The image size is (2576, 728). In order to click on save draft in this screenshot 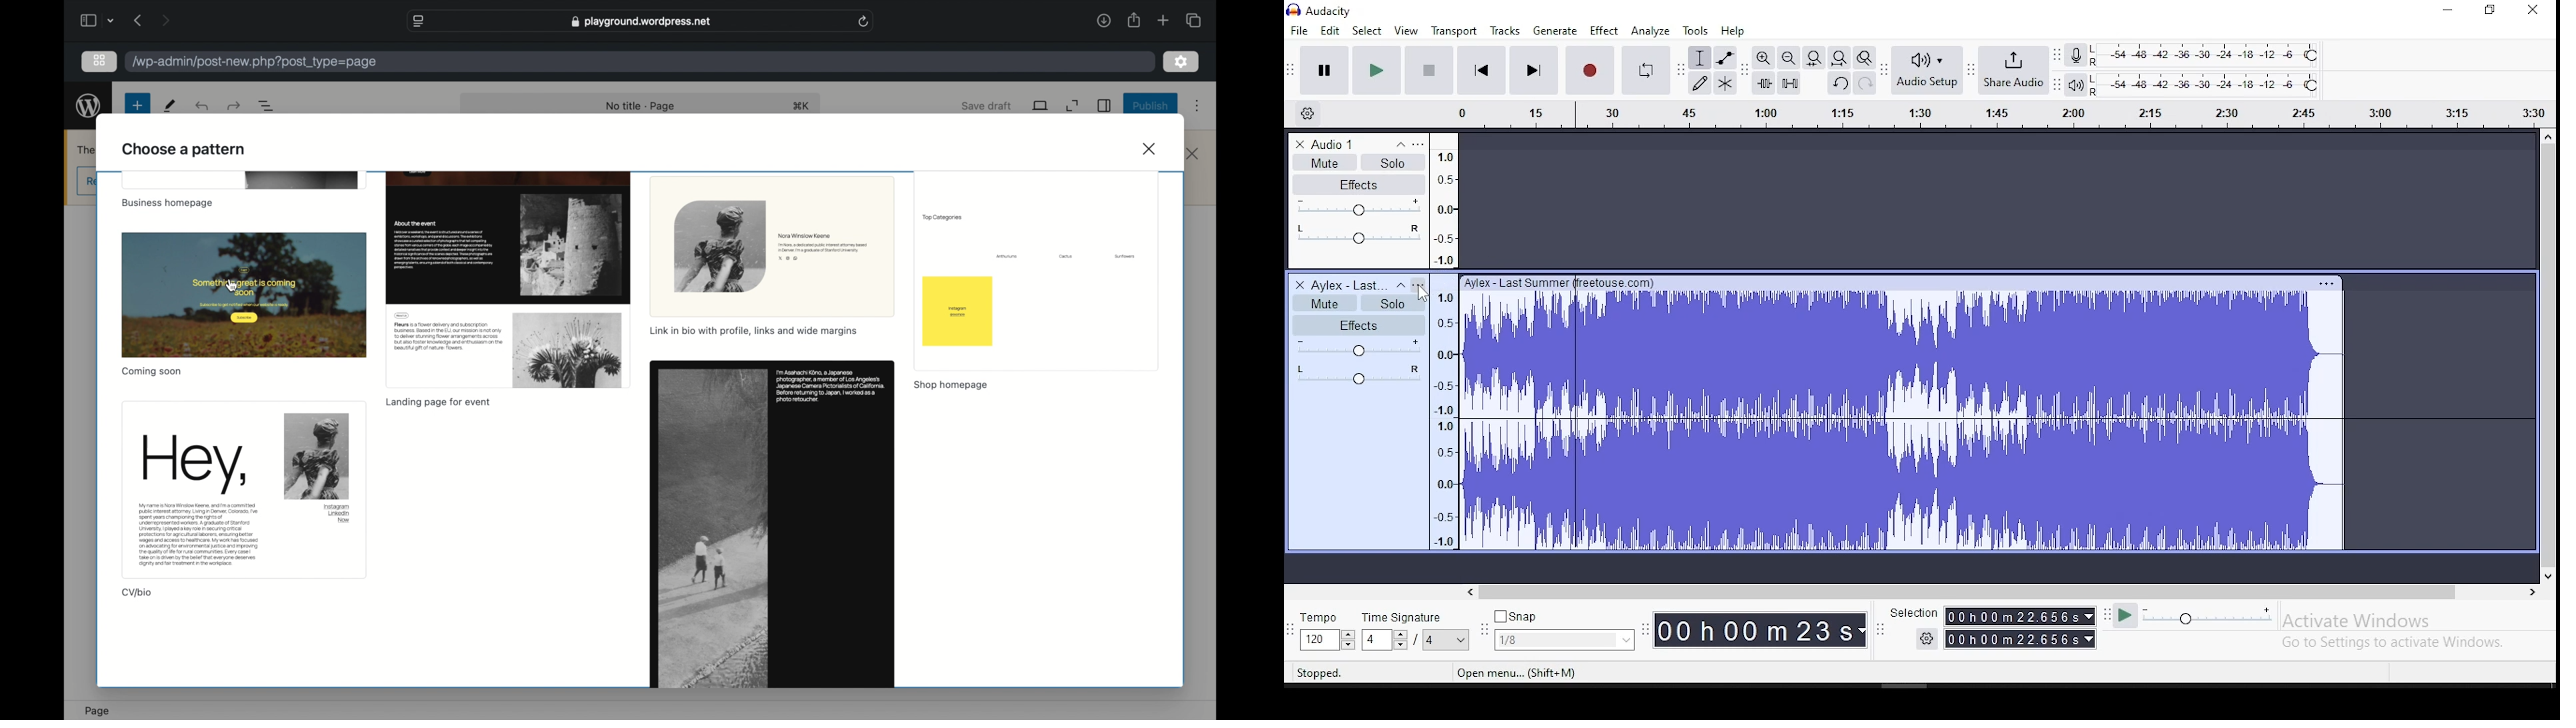, I will do `click(987, 105)`.